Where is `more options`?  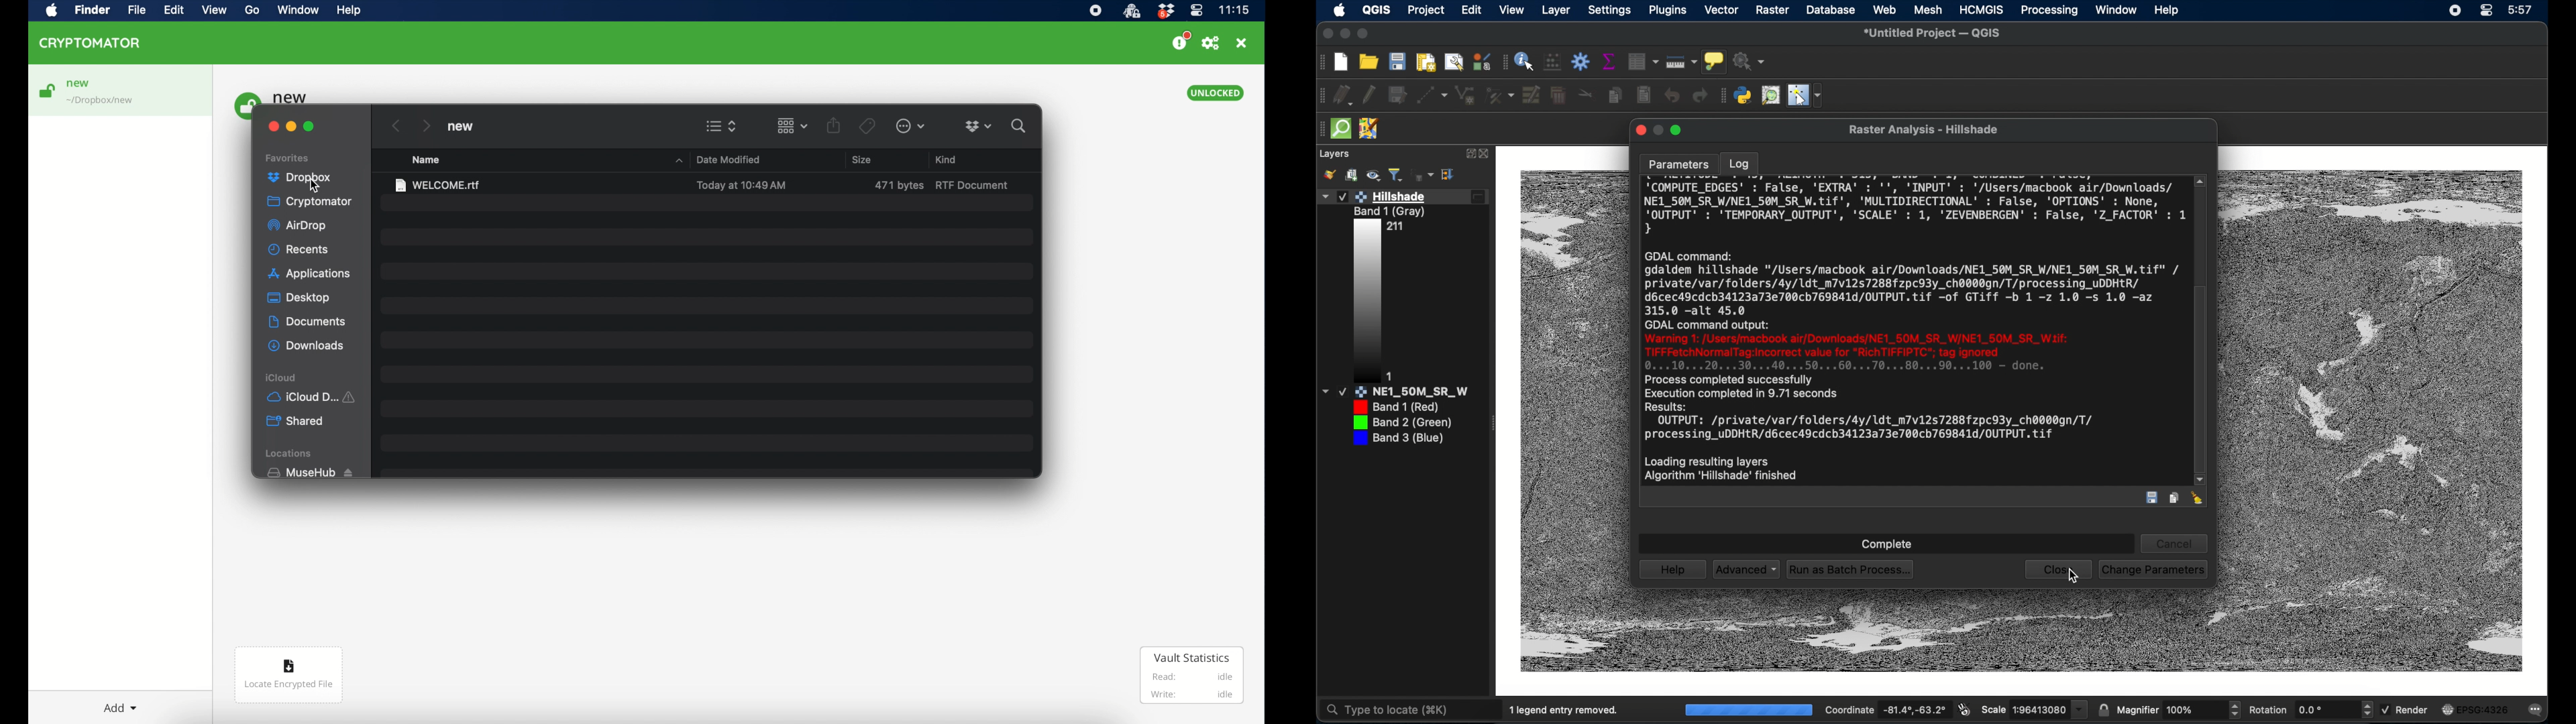
more options is located at coordinates (910, 126).